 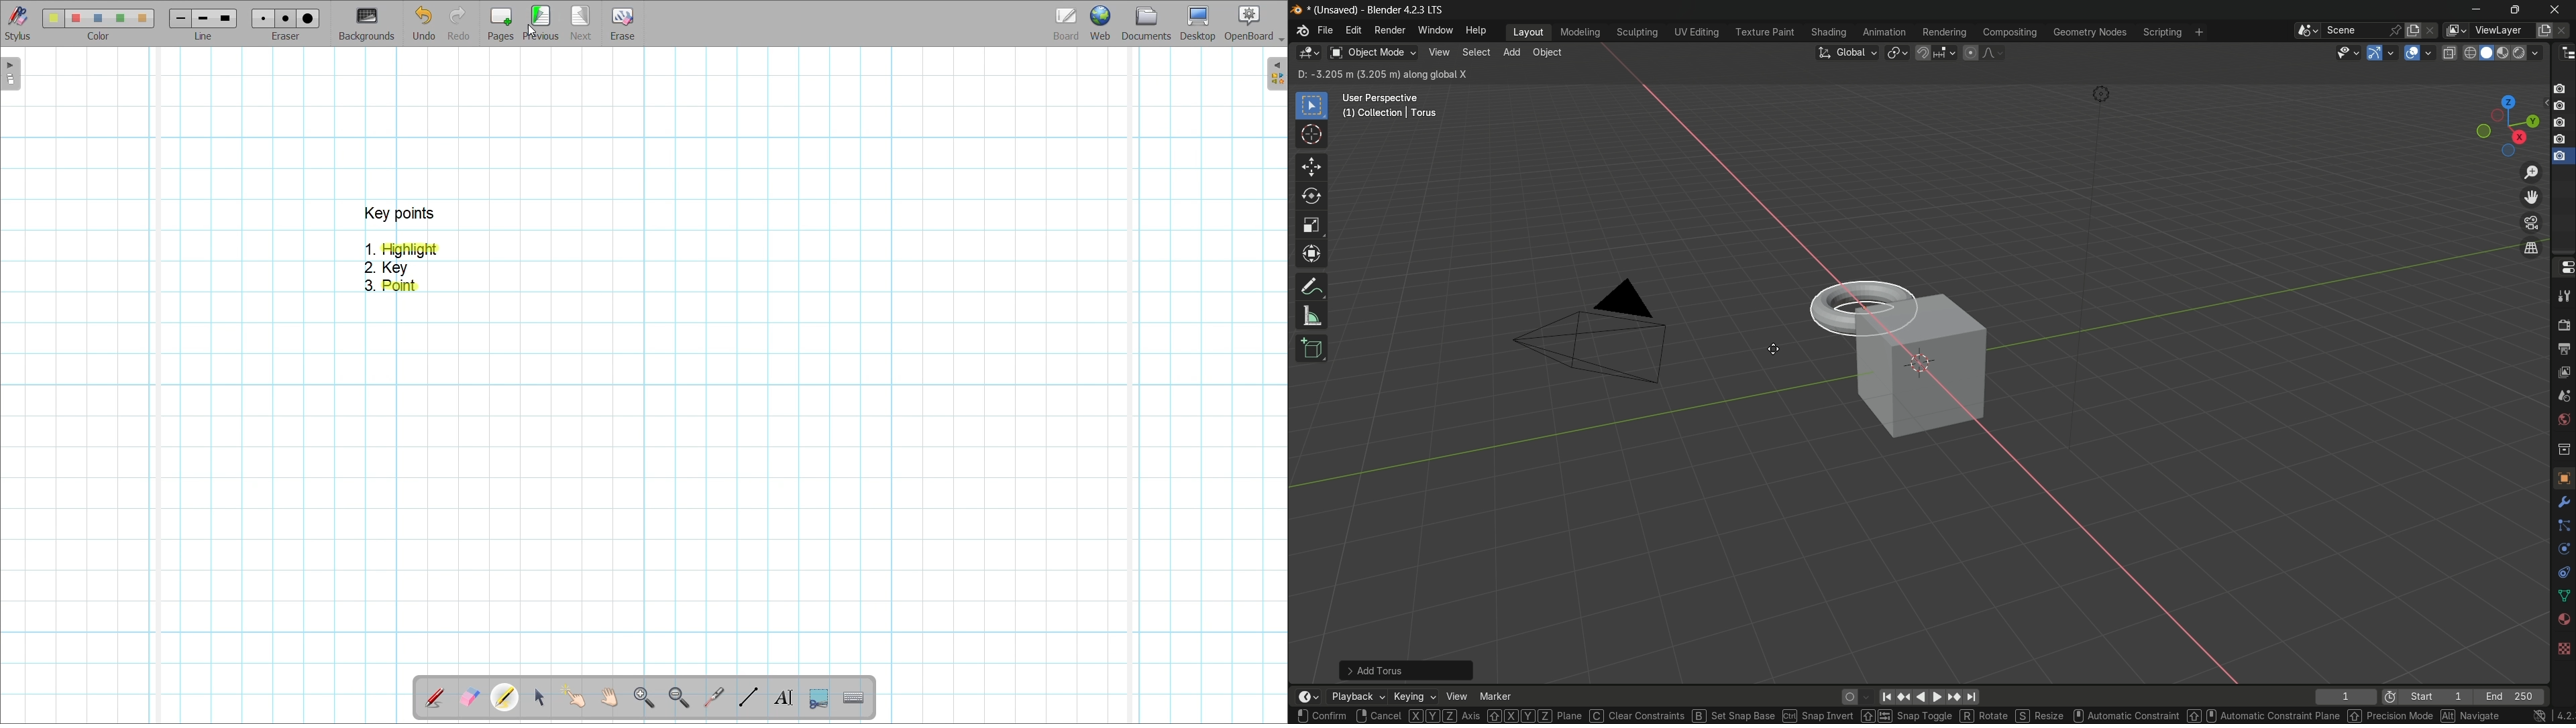 What do you see at coordinates (1390, 30) in the screenshot?
I see `render menu` at bounding box center [1390, 30].